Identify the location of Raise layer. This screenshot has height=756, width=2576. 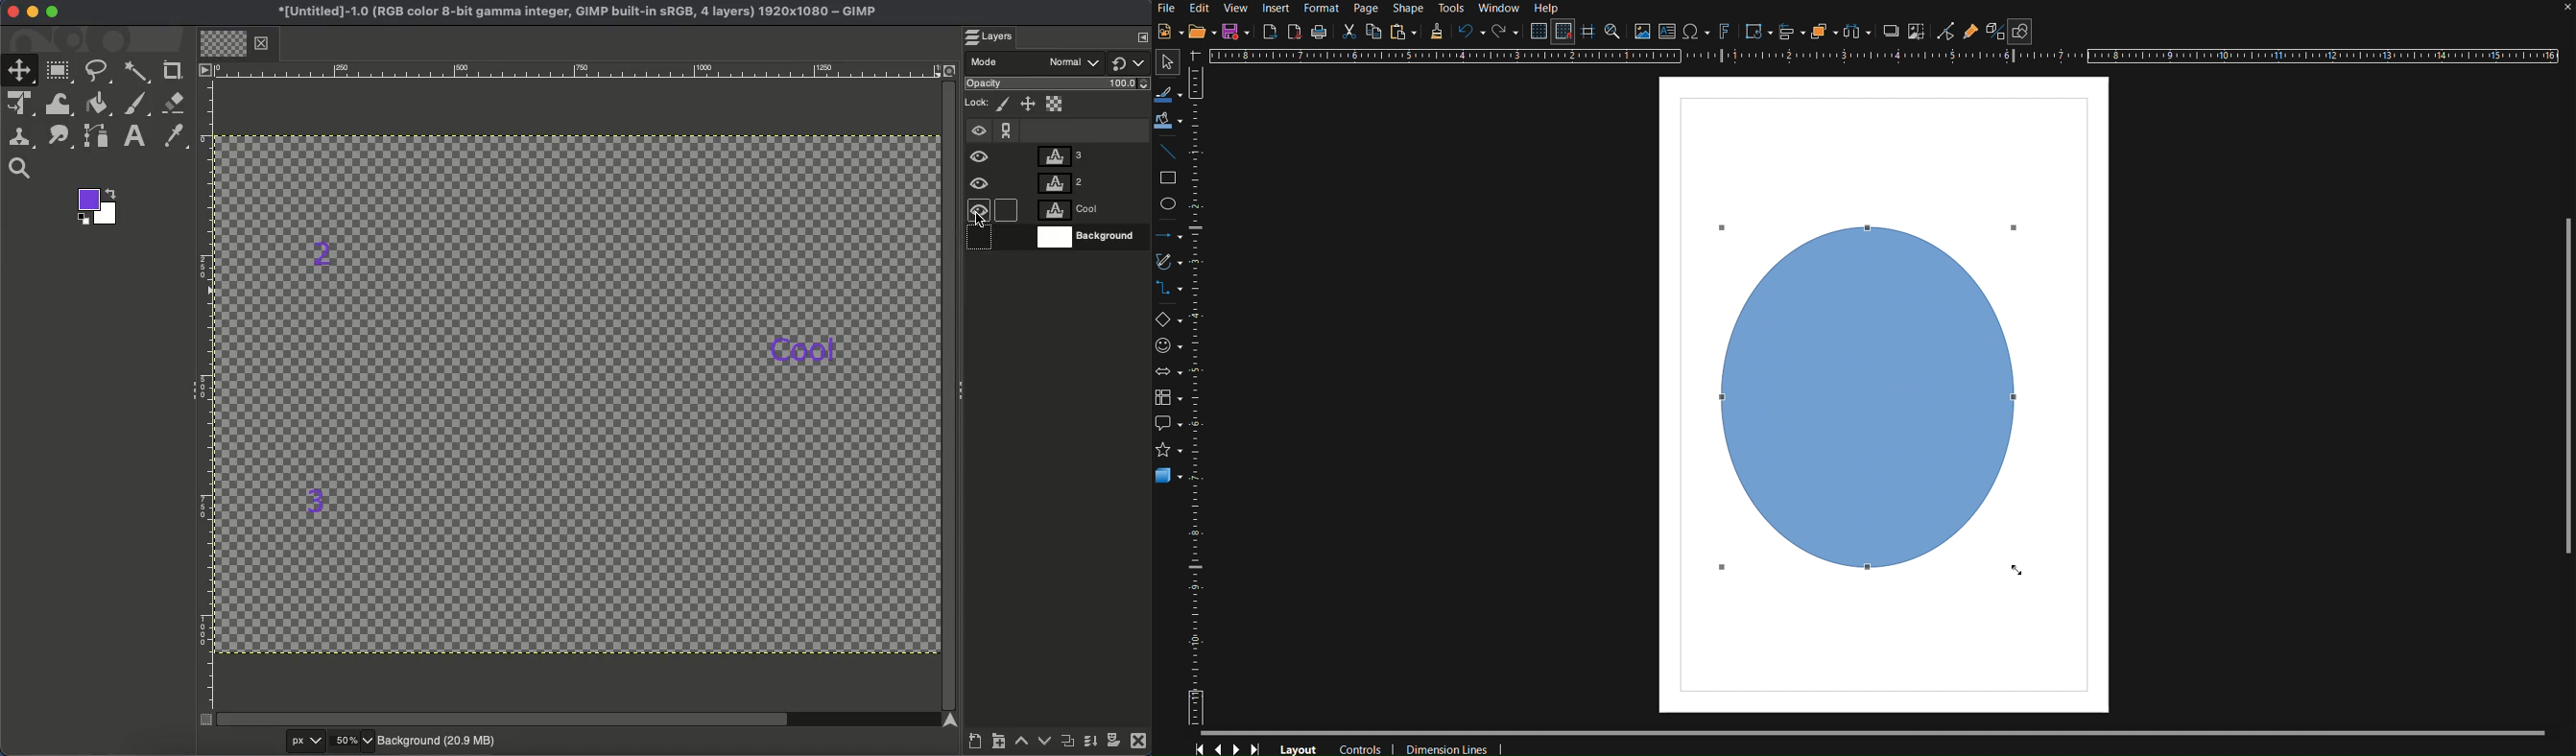
(1022, 745).